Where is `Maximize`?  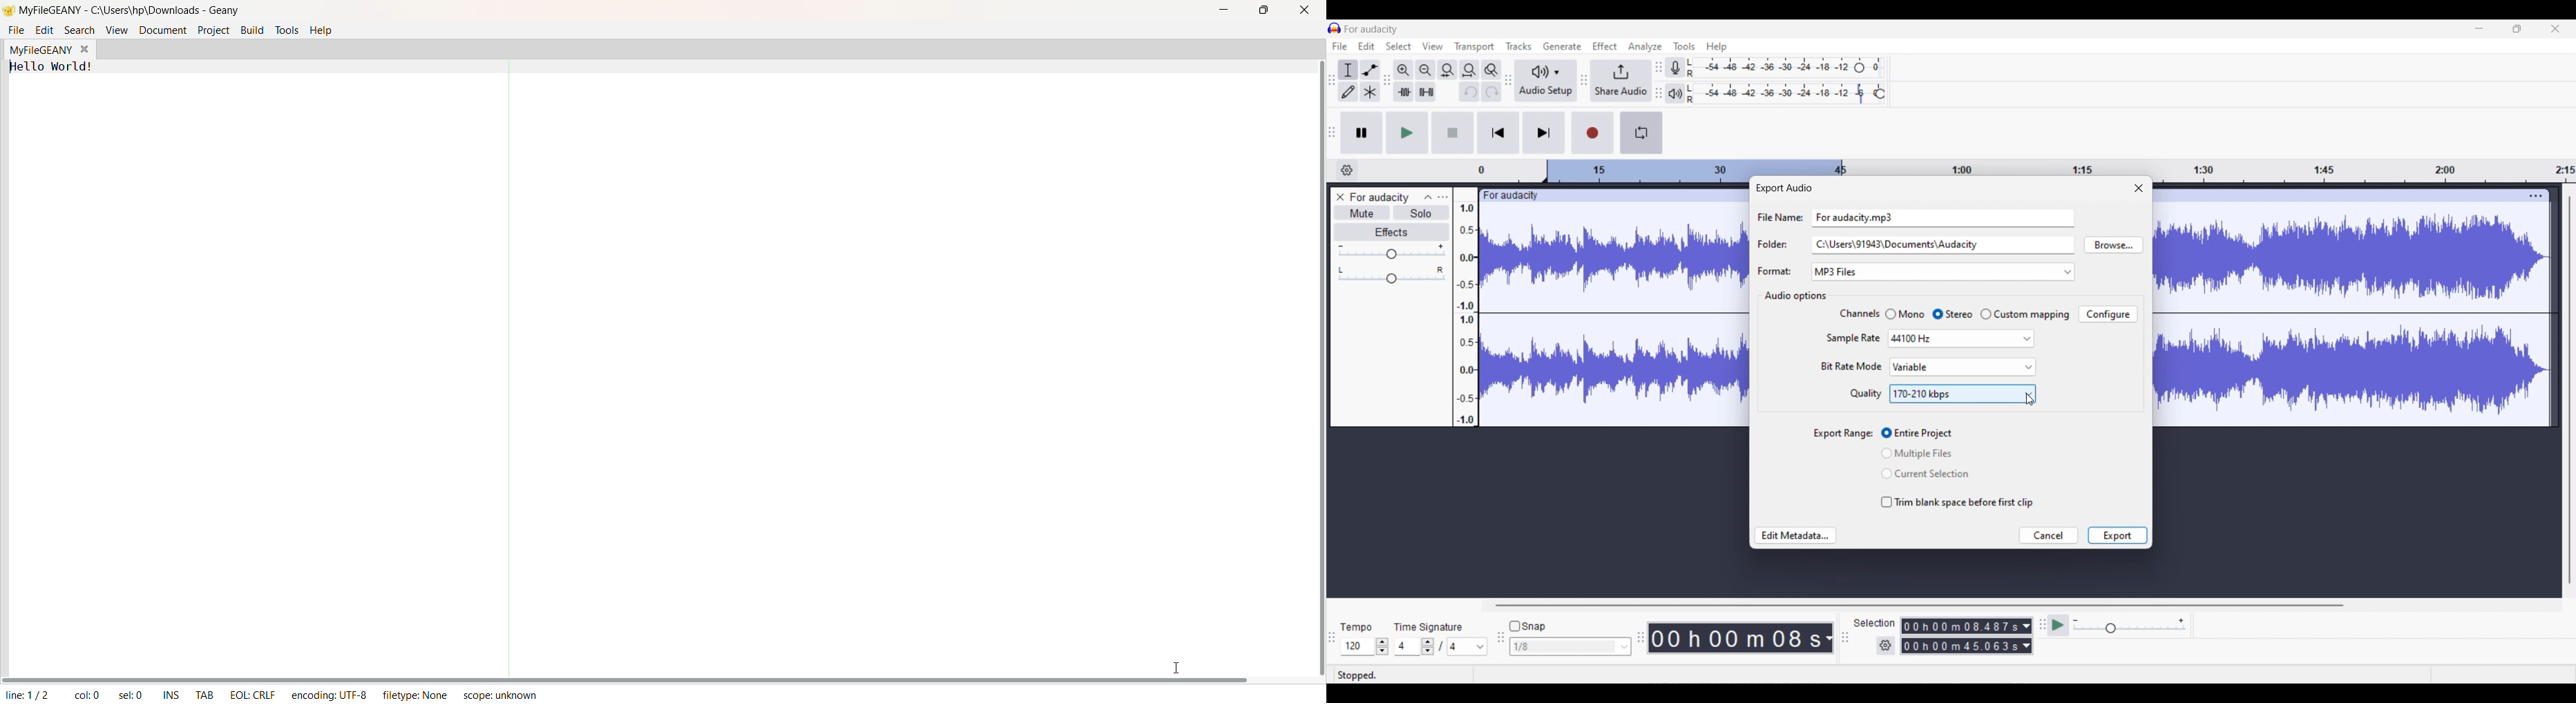
Maximize is located at coordinates (1266, 11).